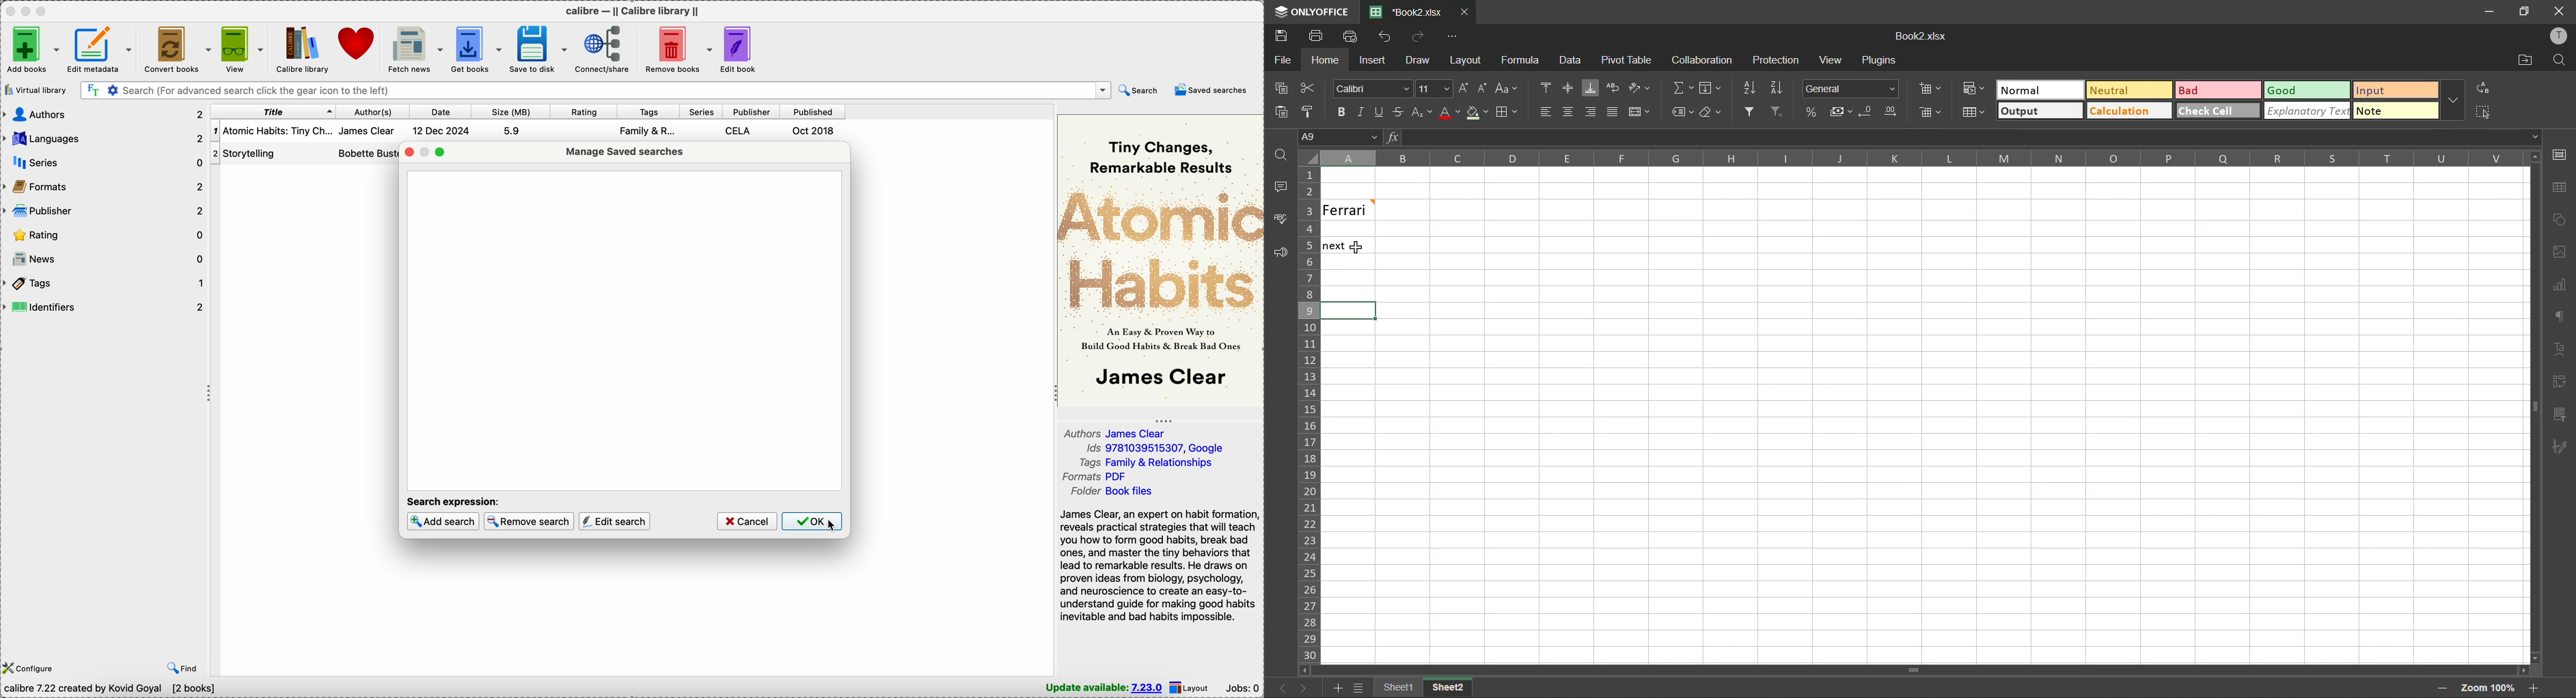  What do you see at coordinates (1311, 111) in the screenshot?
I see `copy style` at bounding box center [1311, 111].